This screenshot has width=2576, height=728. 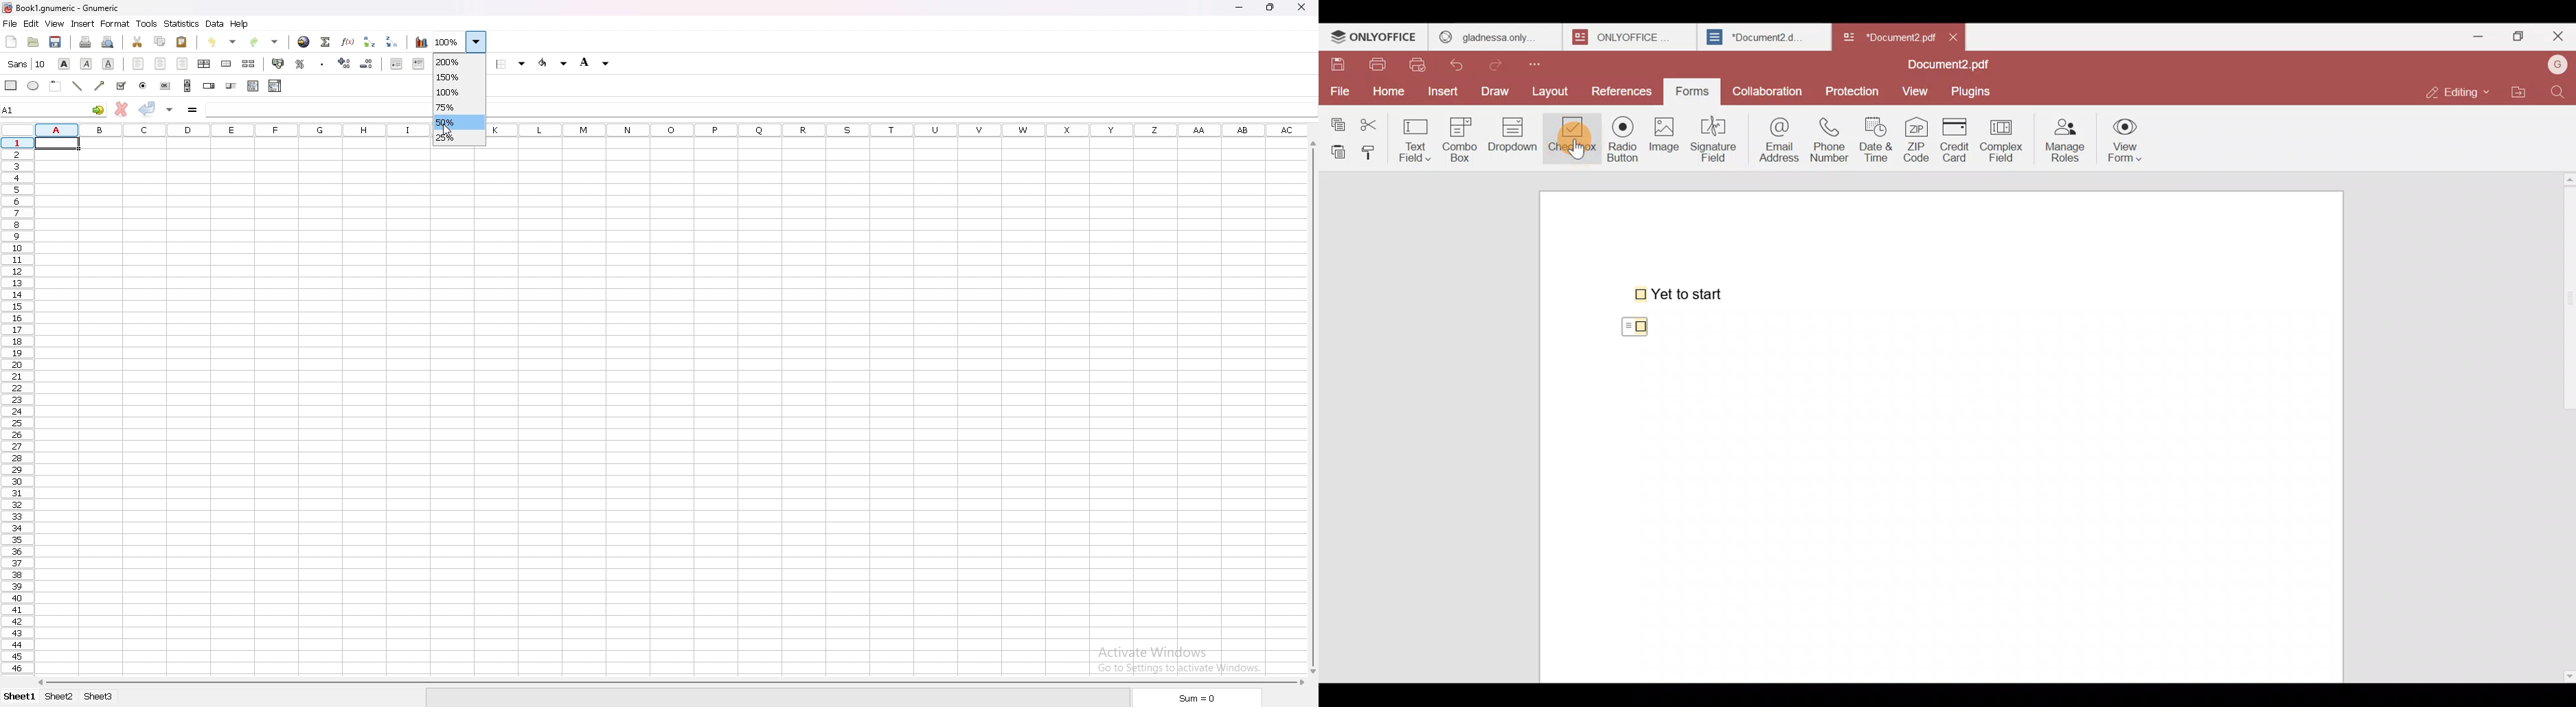 What do you see at coordinates (1945, 66) in the screenshot?
I see `Document2.pdf` at bounding box center [1945, 66].